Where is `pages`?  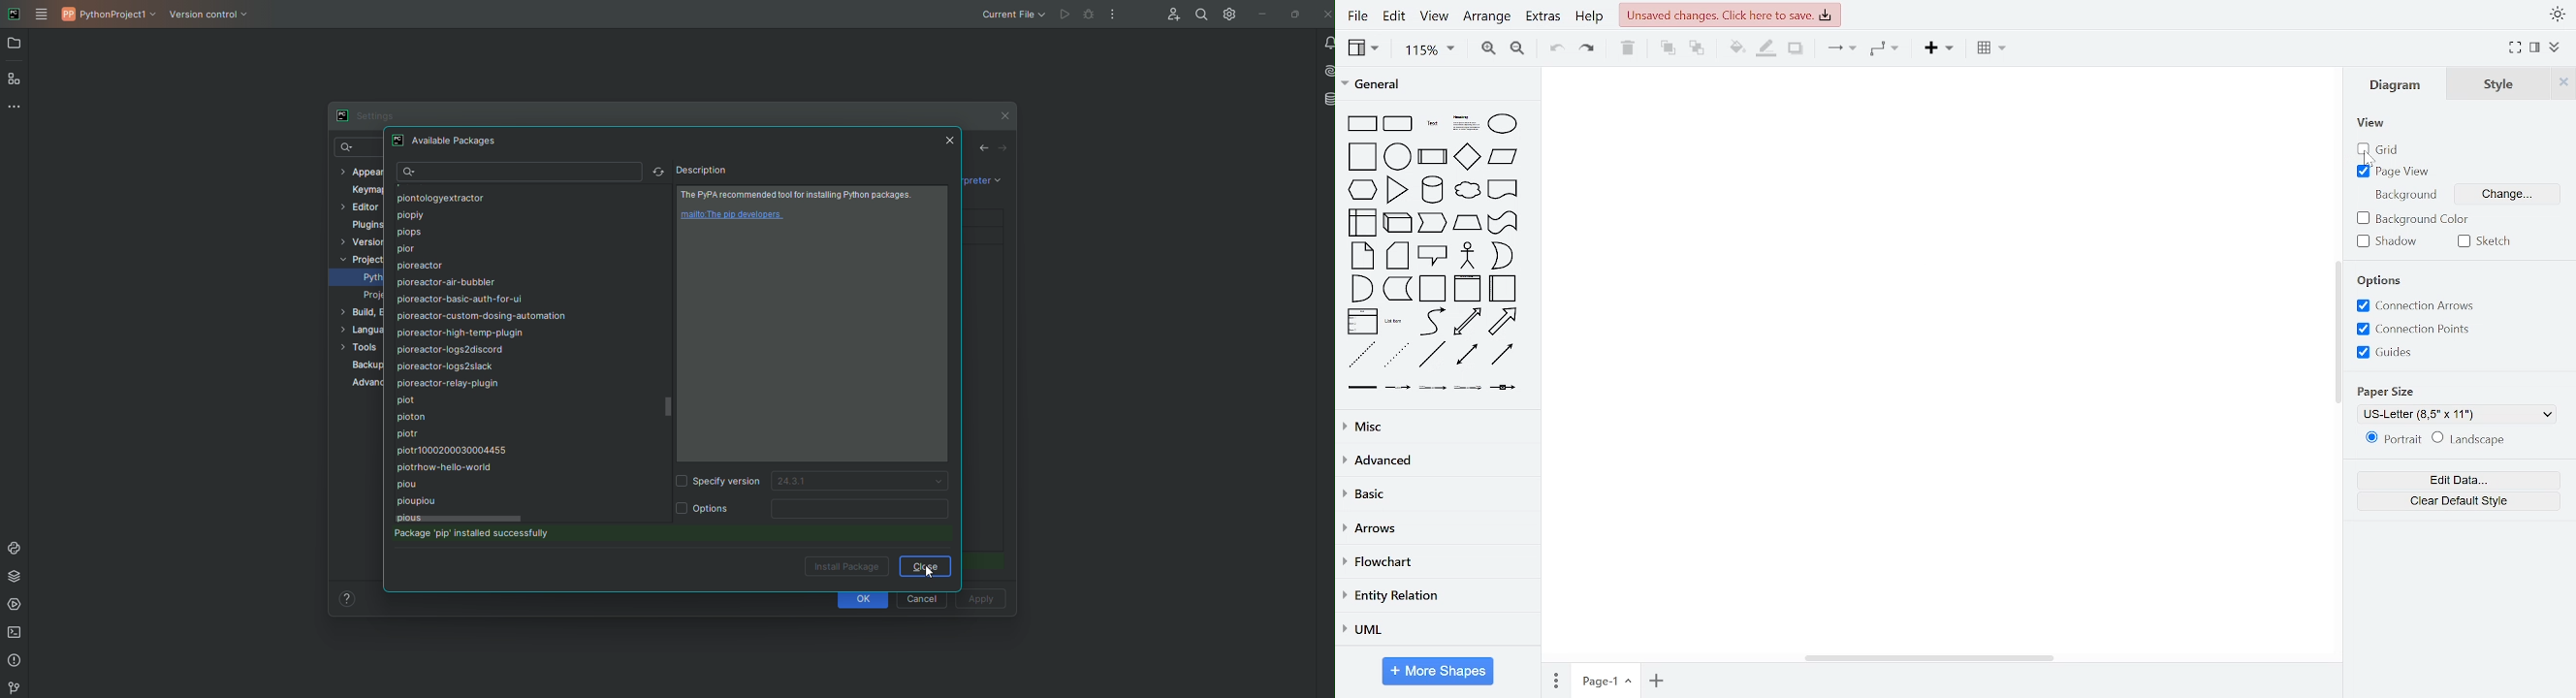
pages is located at coordinates (1557, 680).